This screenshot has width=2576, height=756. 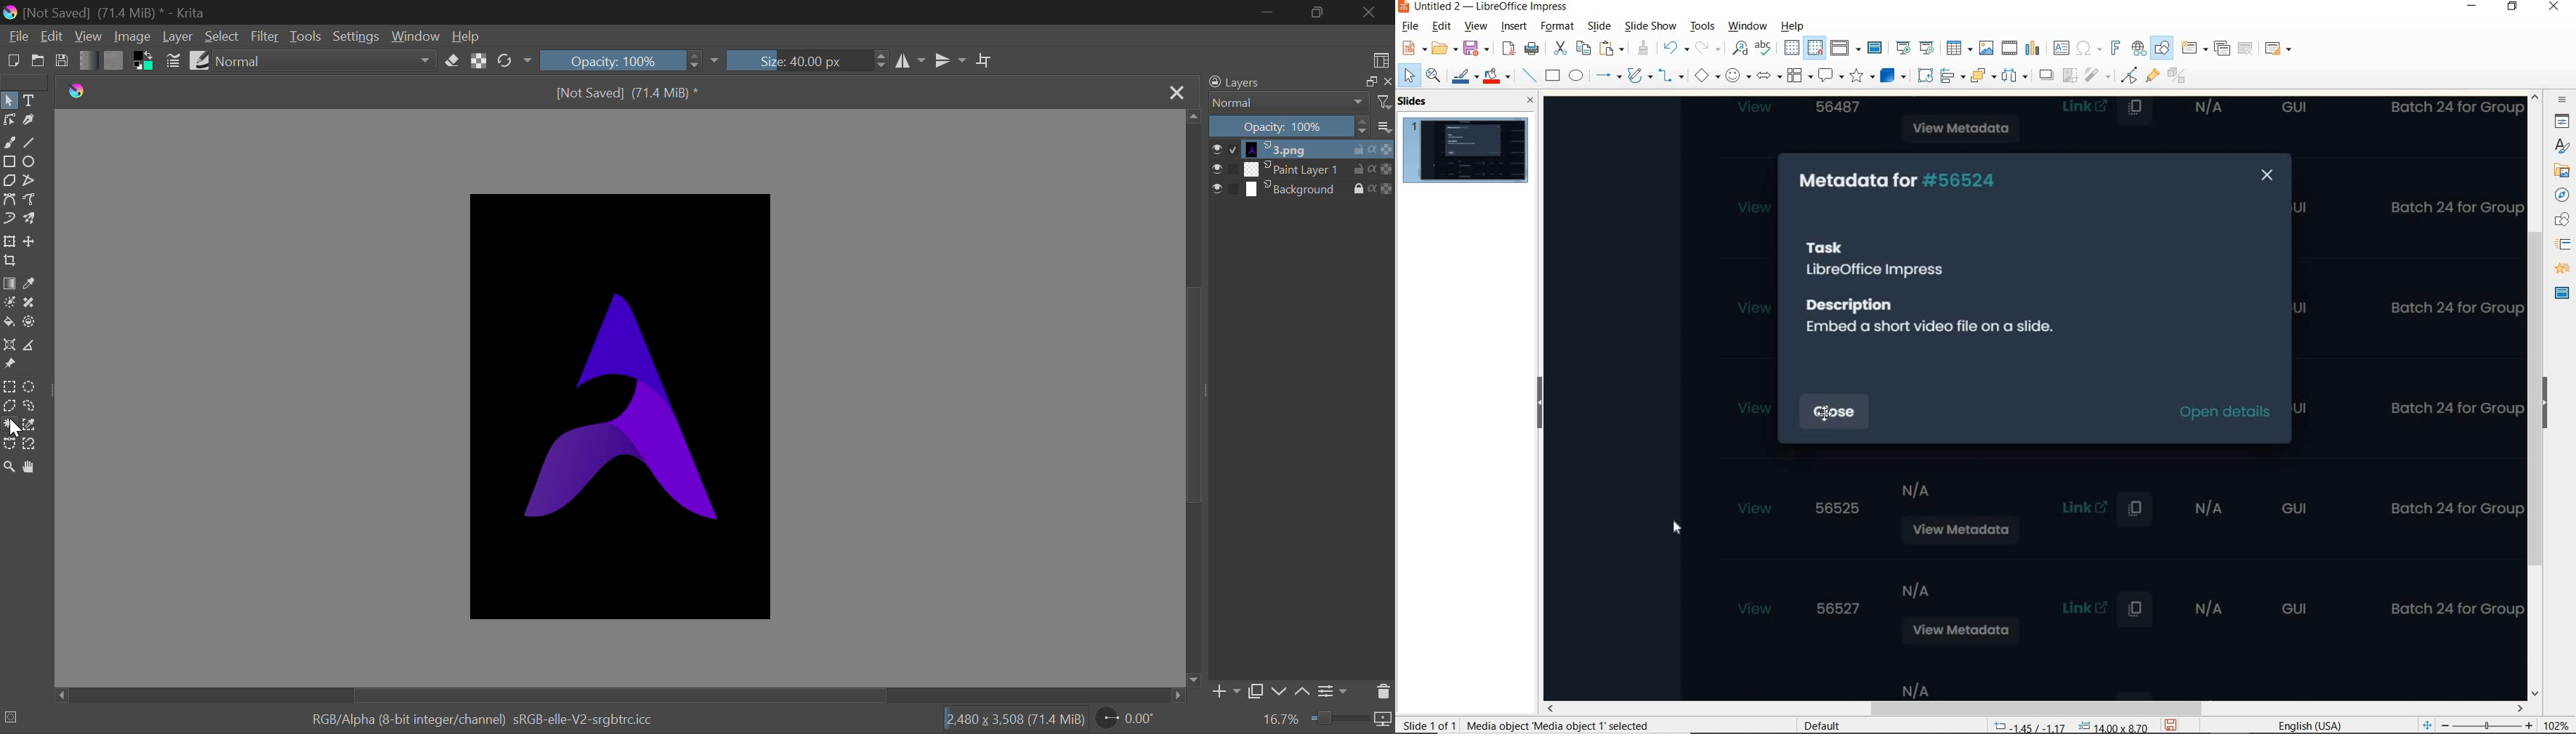 What do you see at coordinates (54, 36) in the screenshot?
I see `Edit` at bounding box center [54, 36].